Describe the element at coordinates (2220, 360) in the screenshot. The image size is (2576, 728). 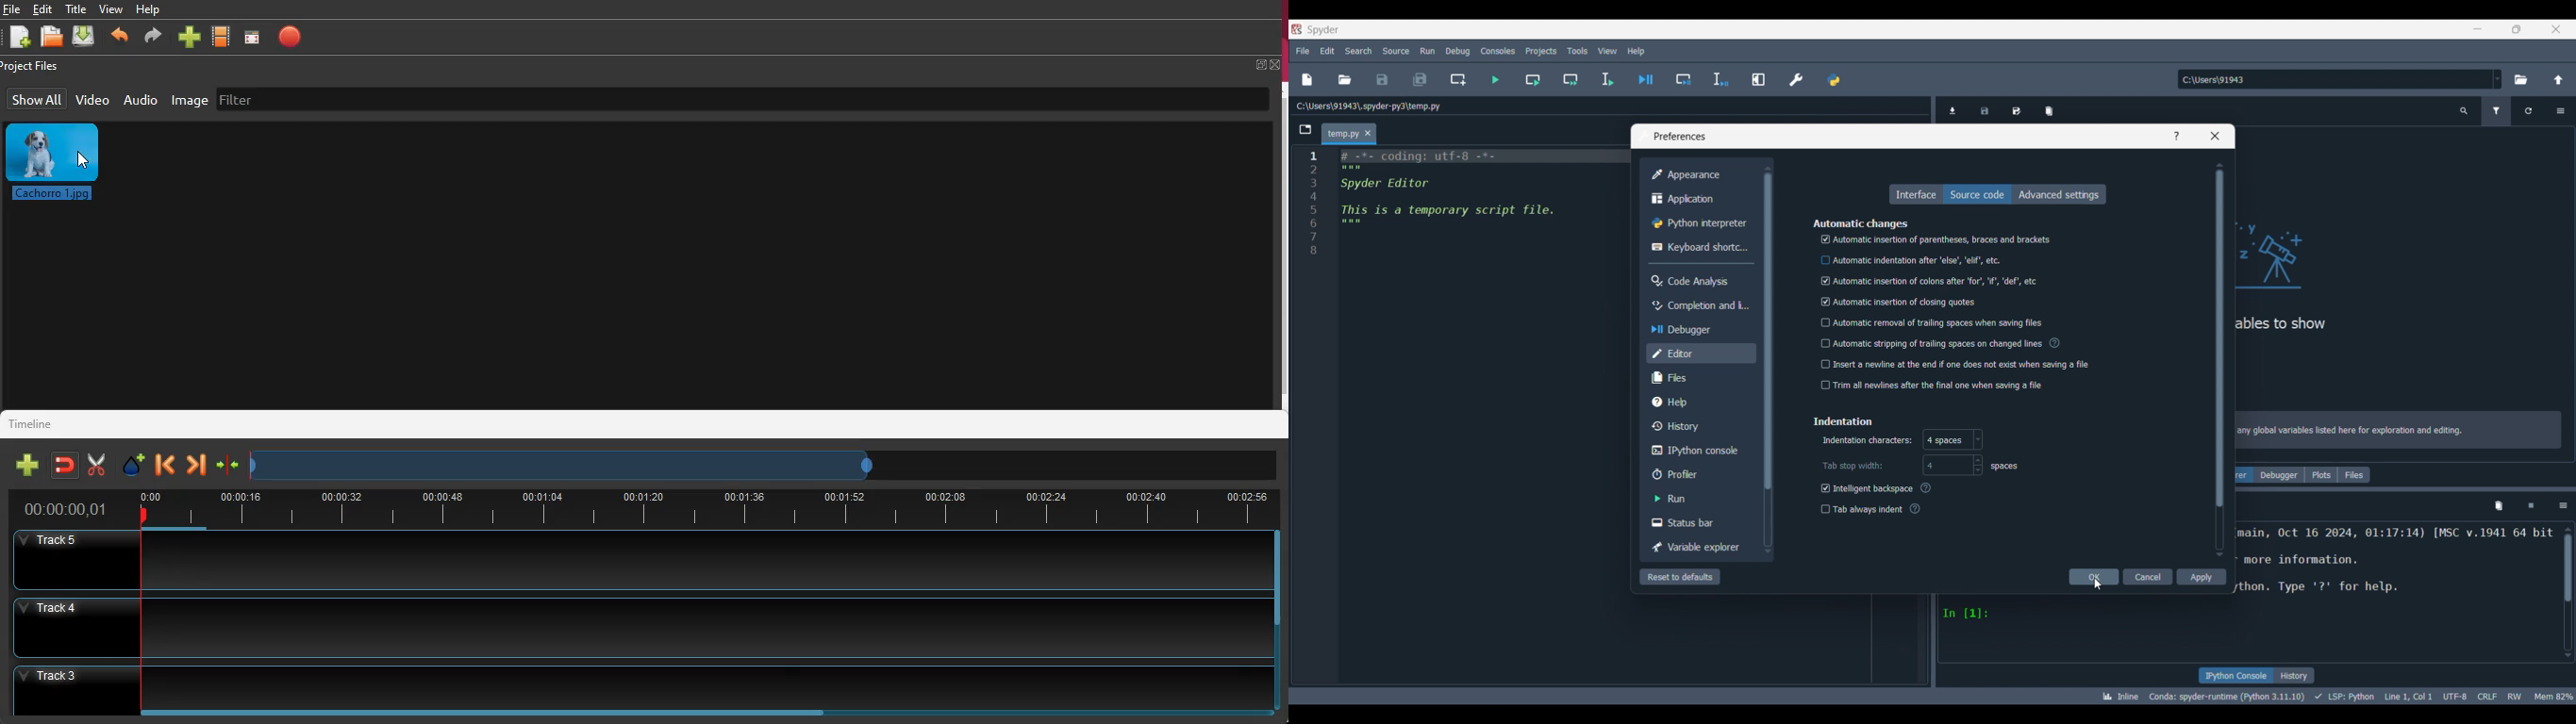
I see `Vertical slide bar` at that location.